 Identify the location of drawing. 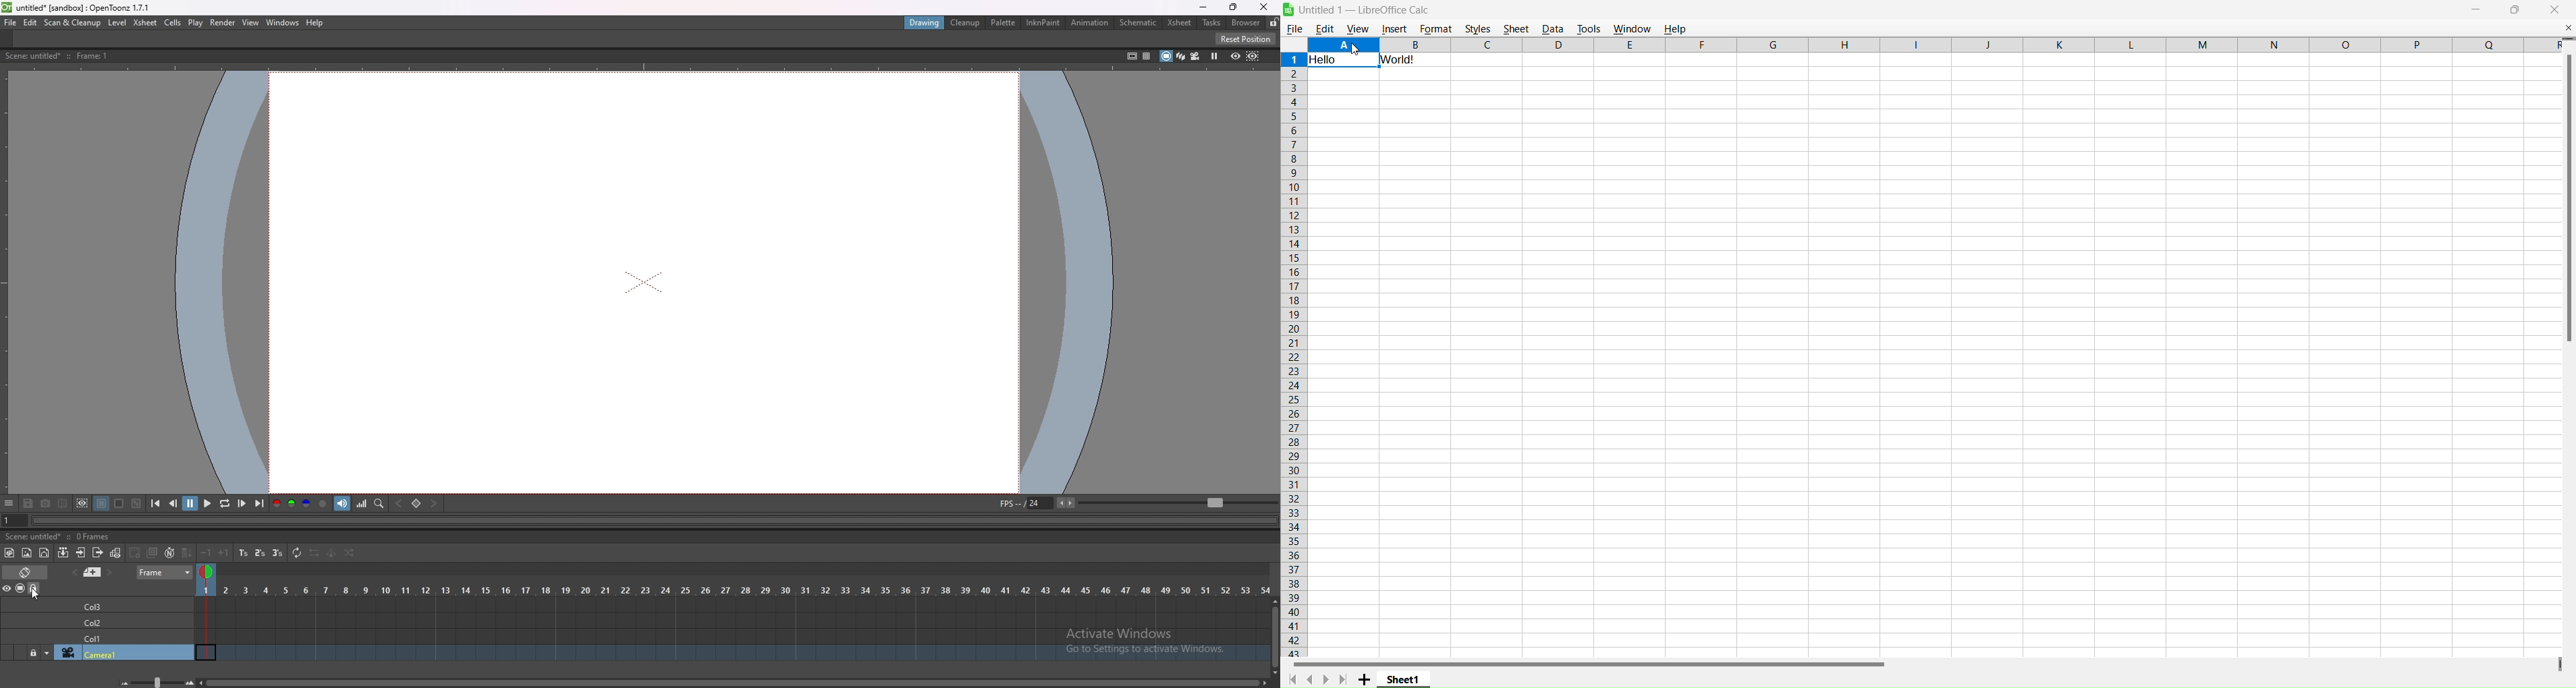
(925, 23).